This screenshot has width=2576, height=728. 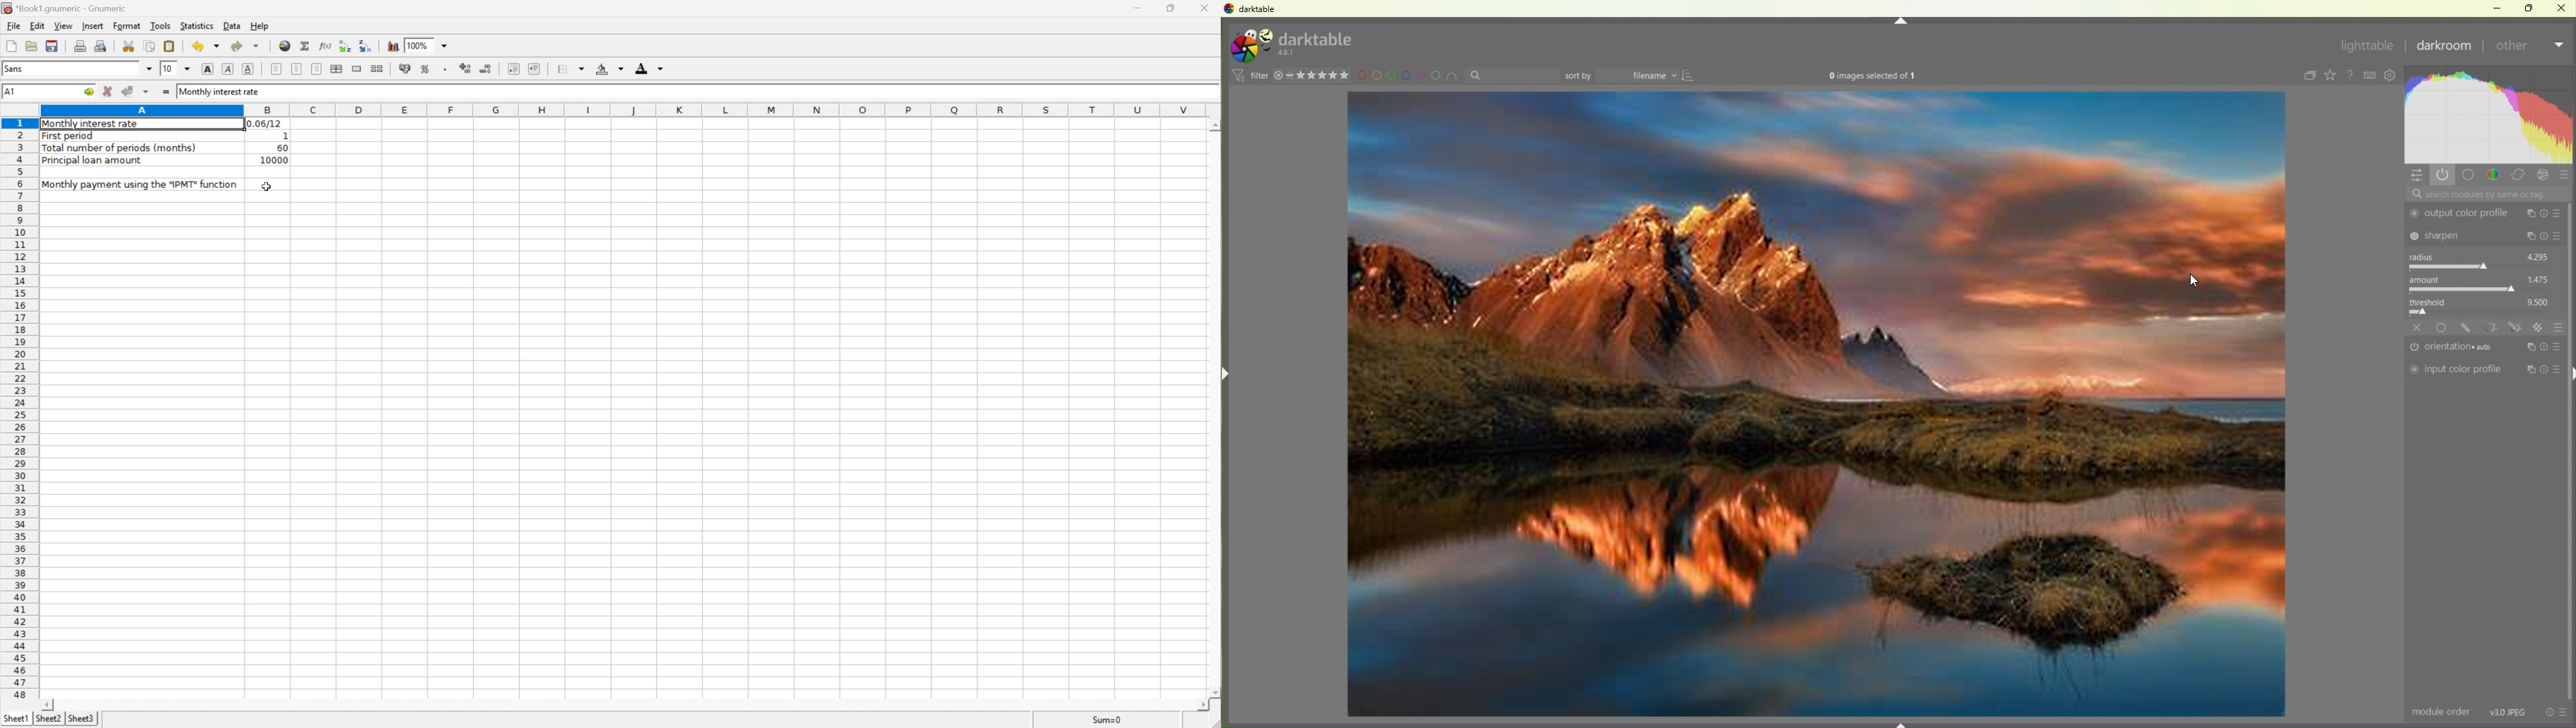 What do you see at coordinates (102, 45) in the screenshot?
I see `Print preview` at bounding box center [102, 45].